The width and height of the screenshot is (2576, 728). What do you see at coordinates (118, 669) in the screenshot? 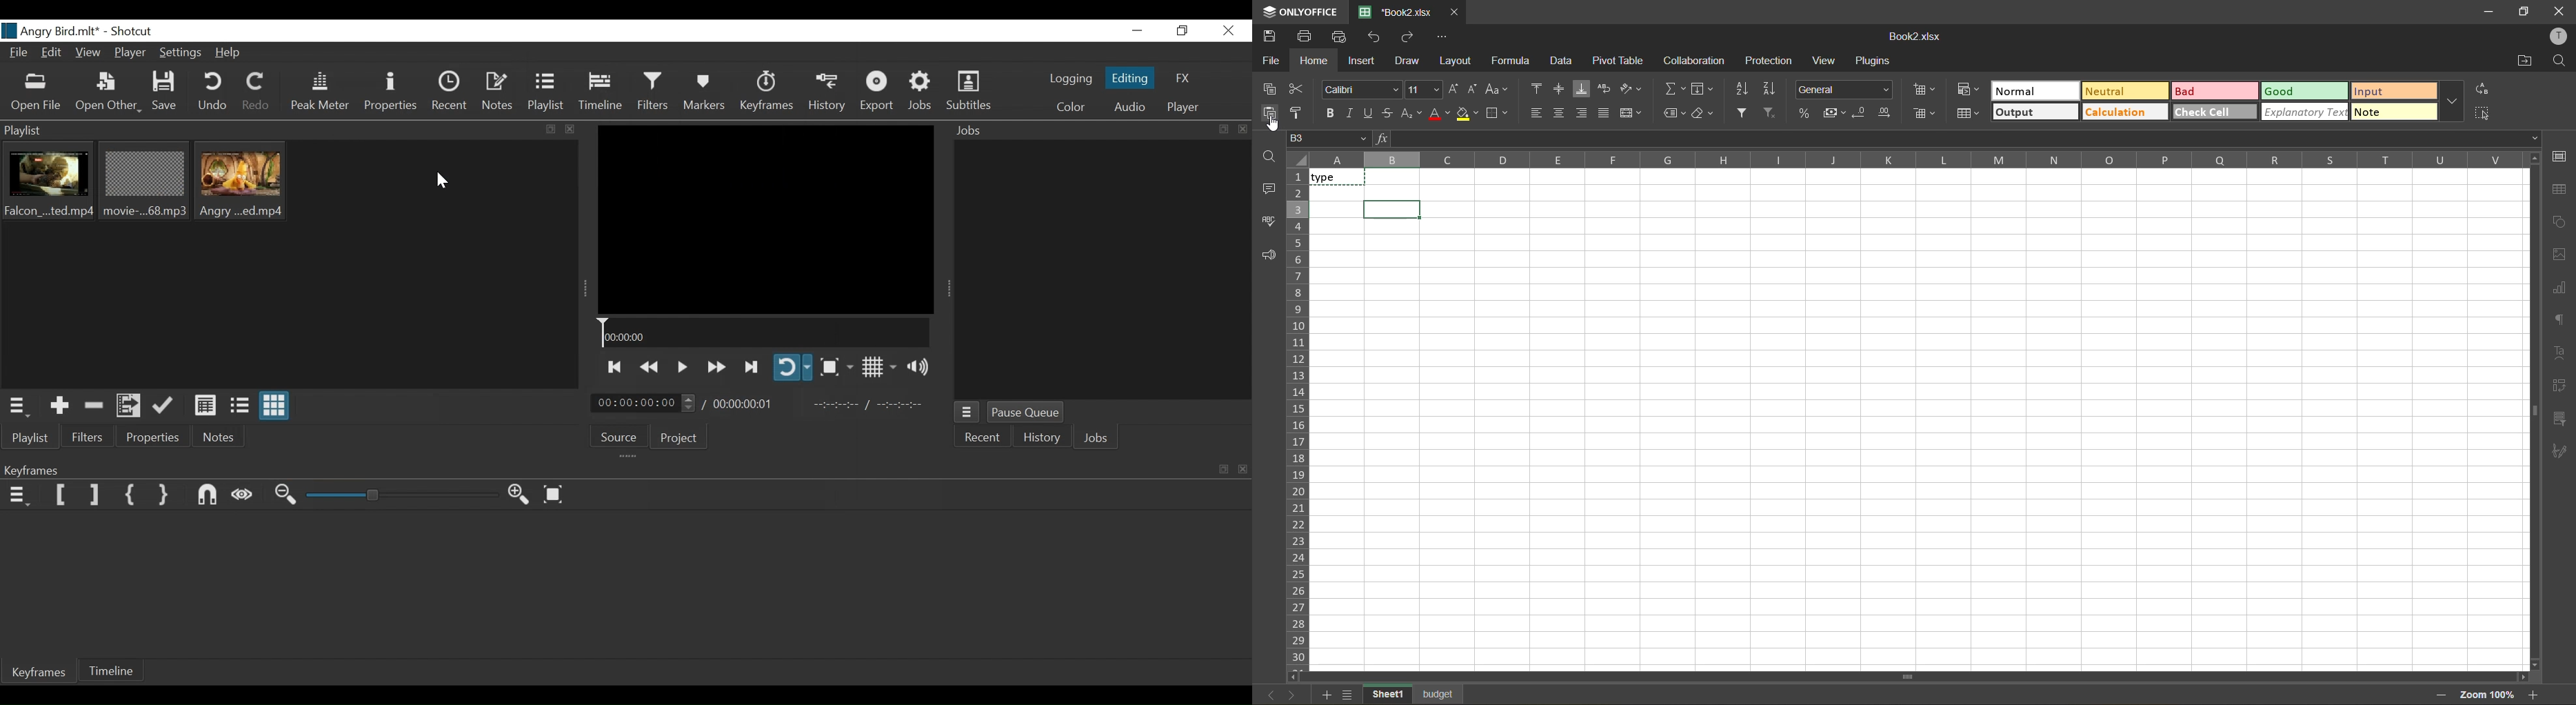
I see `Timeline` at bounding box center [118, 669].